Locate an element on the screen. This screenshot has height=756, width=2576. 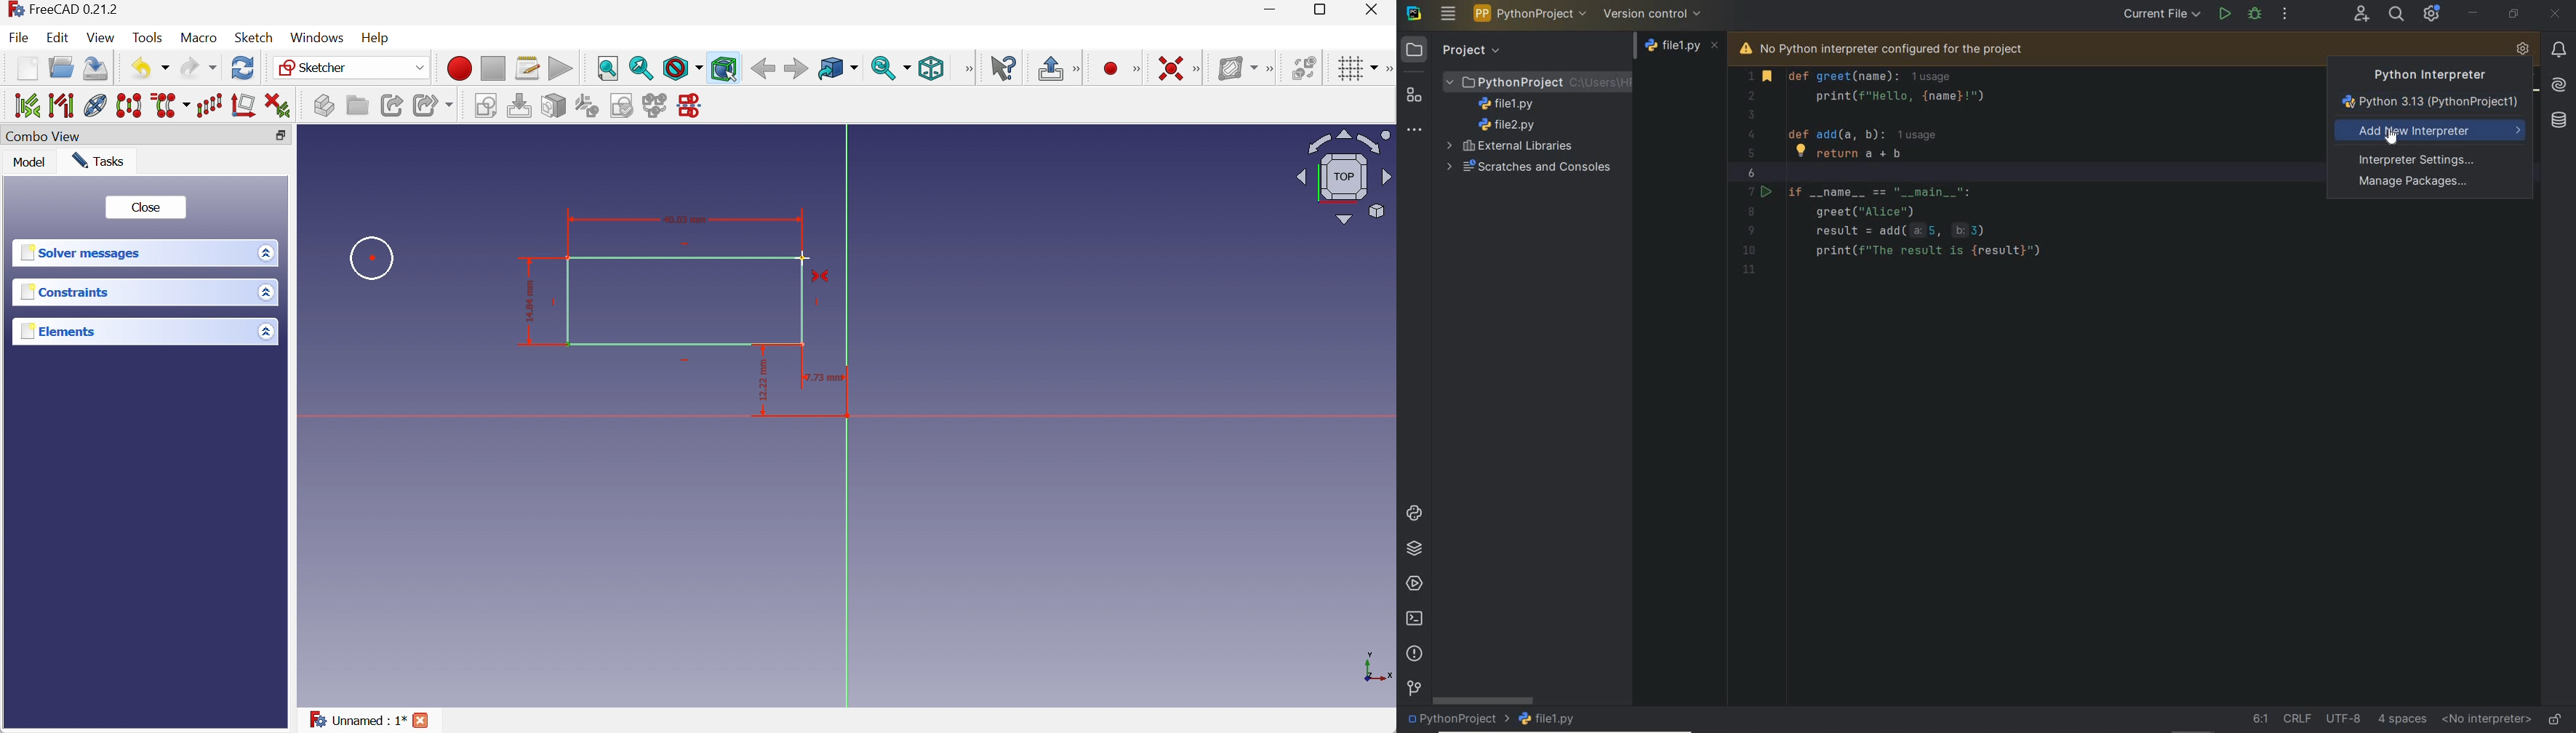
make file ready only is located at coordinates (2555, 718).